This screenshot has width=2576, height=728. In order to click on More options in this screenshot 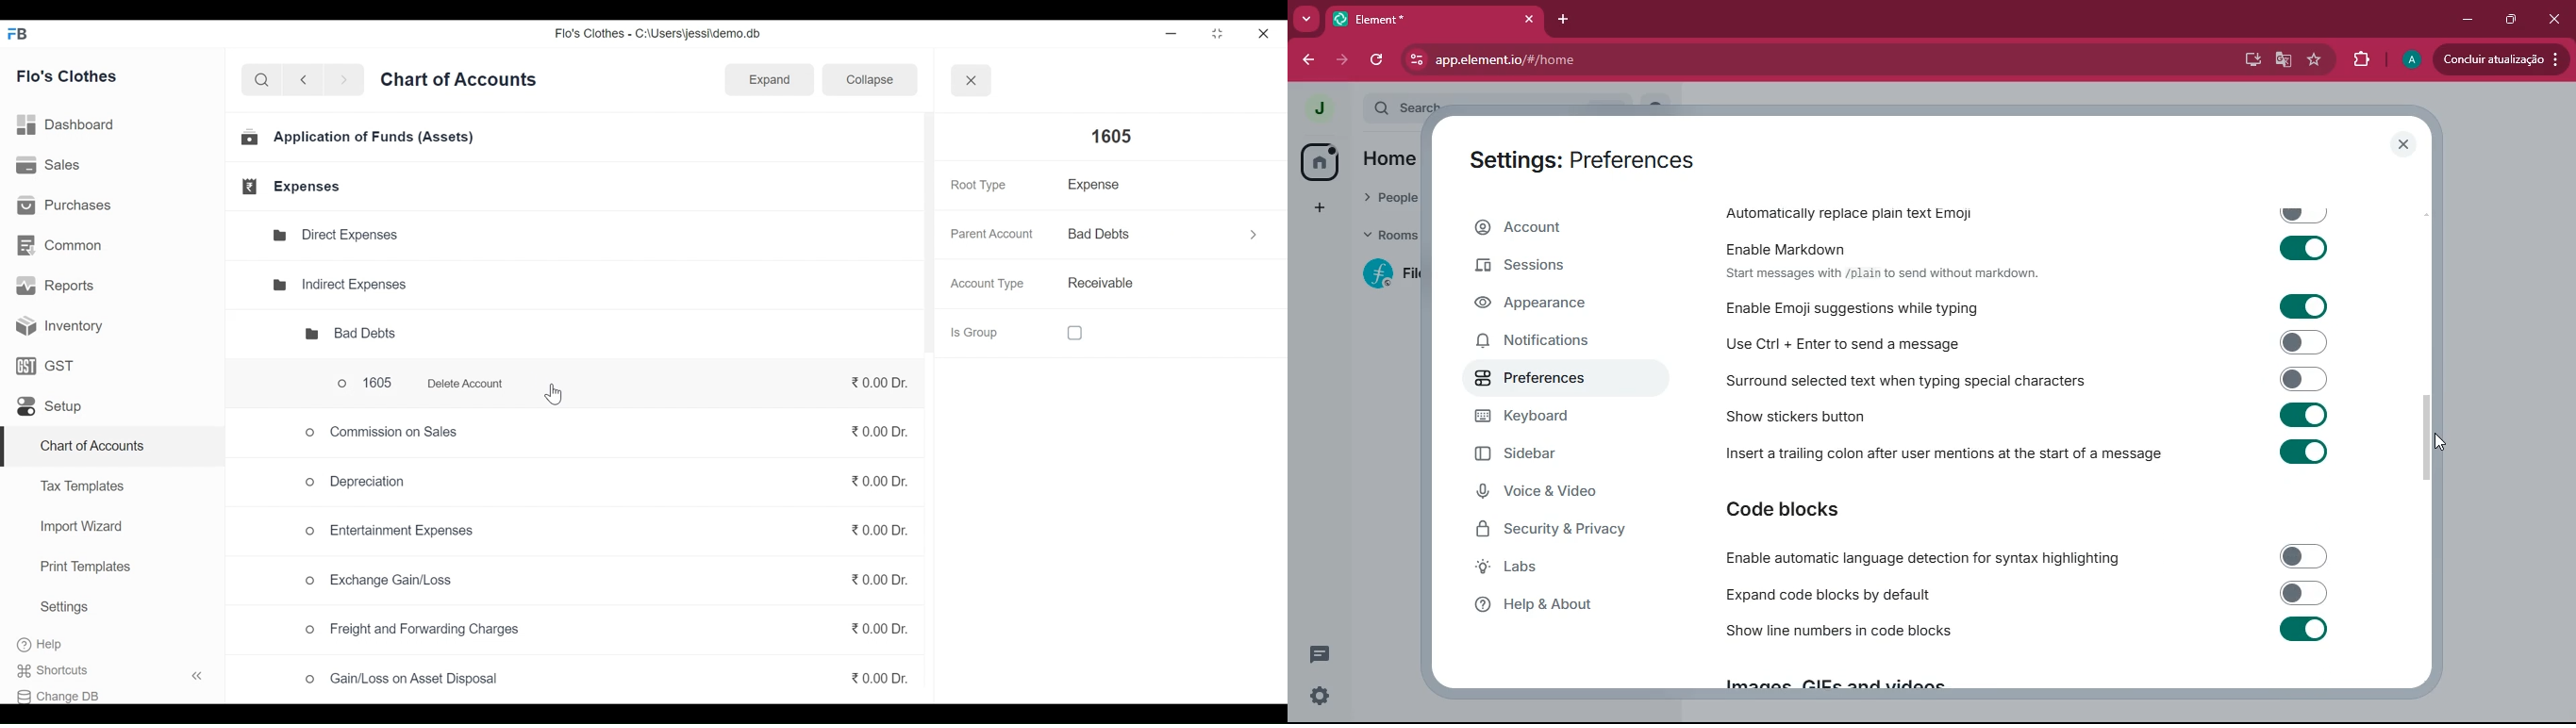, I will do `click(1248, 232)`.